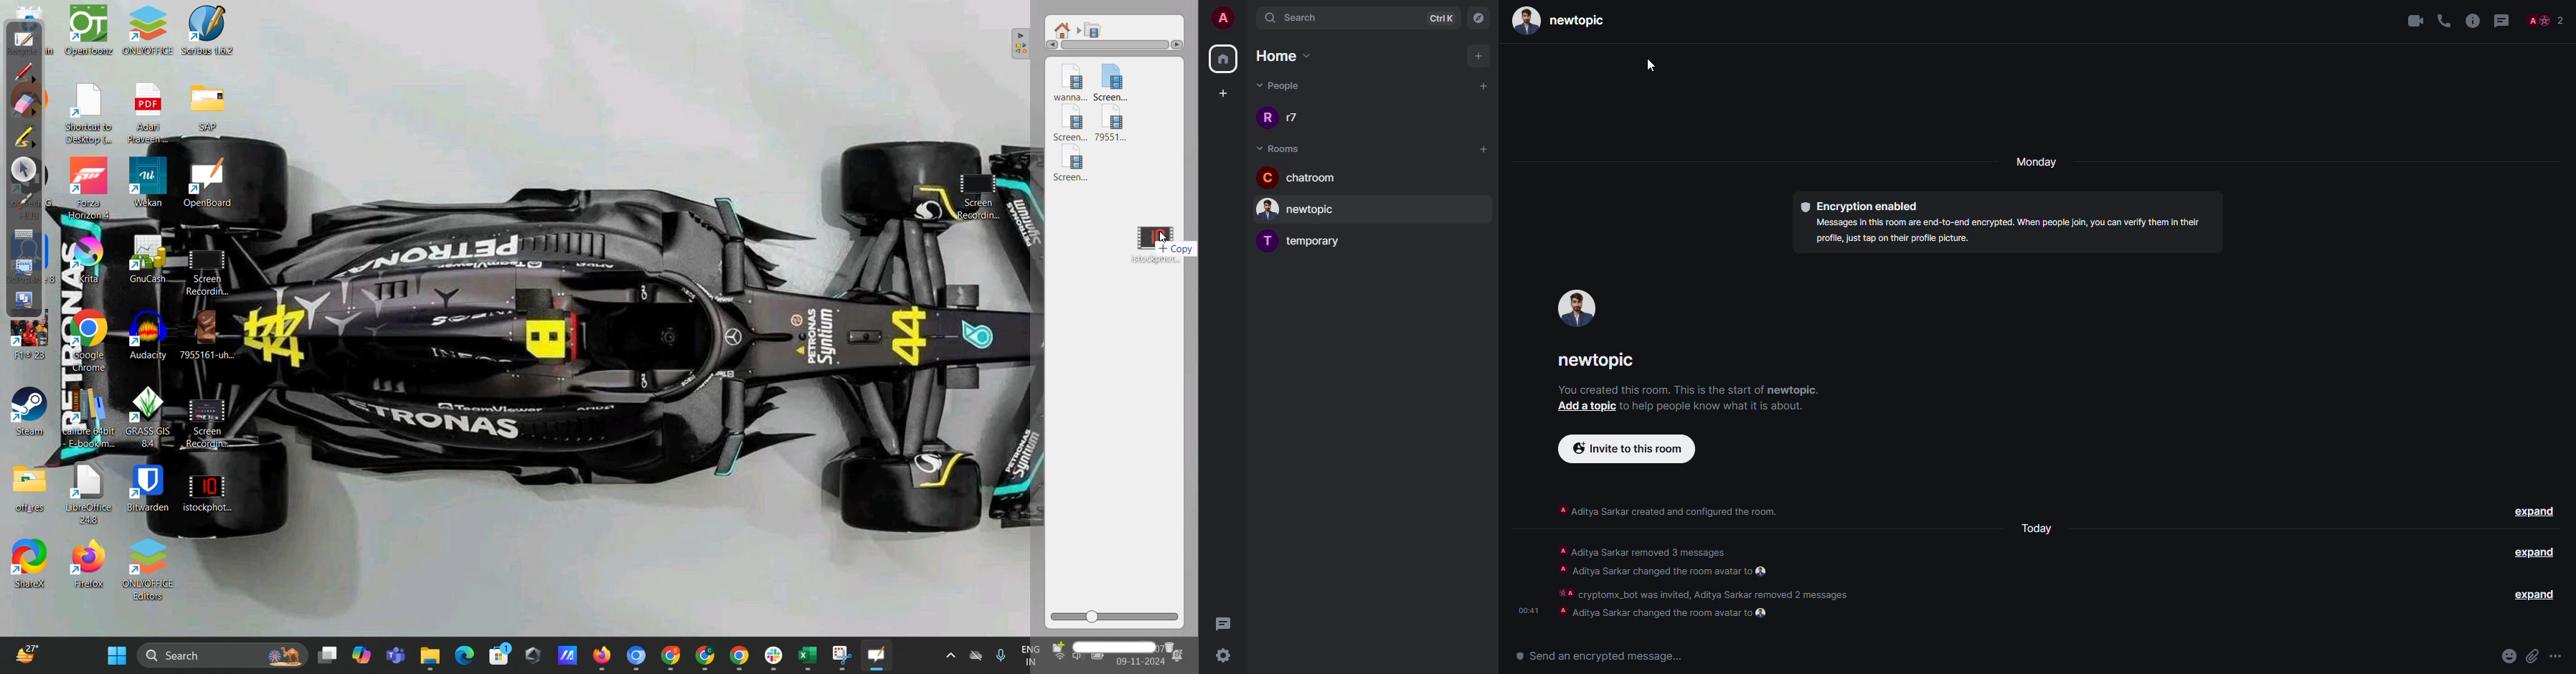  I want to click on people, so click(2546, 19).